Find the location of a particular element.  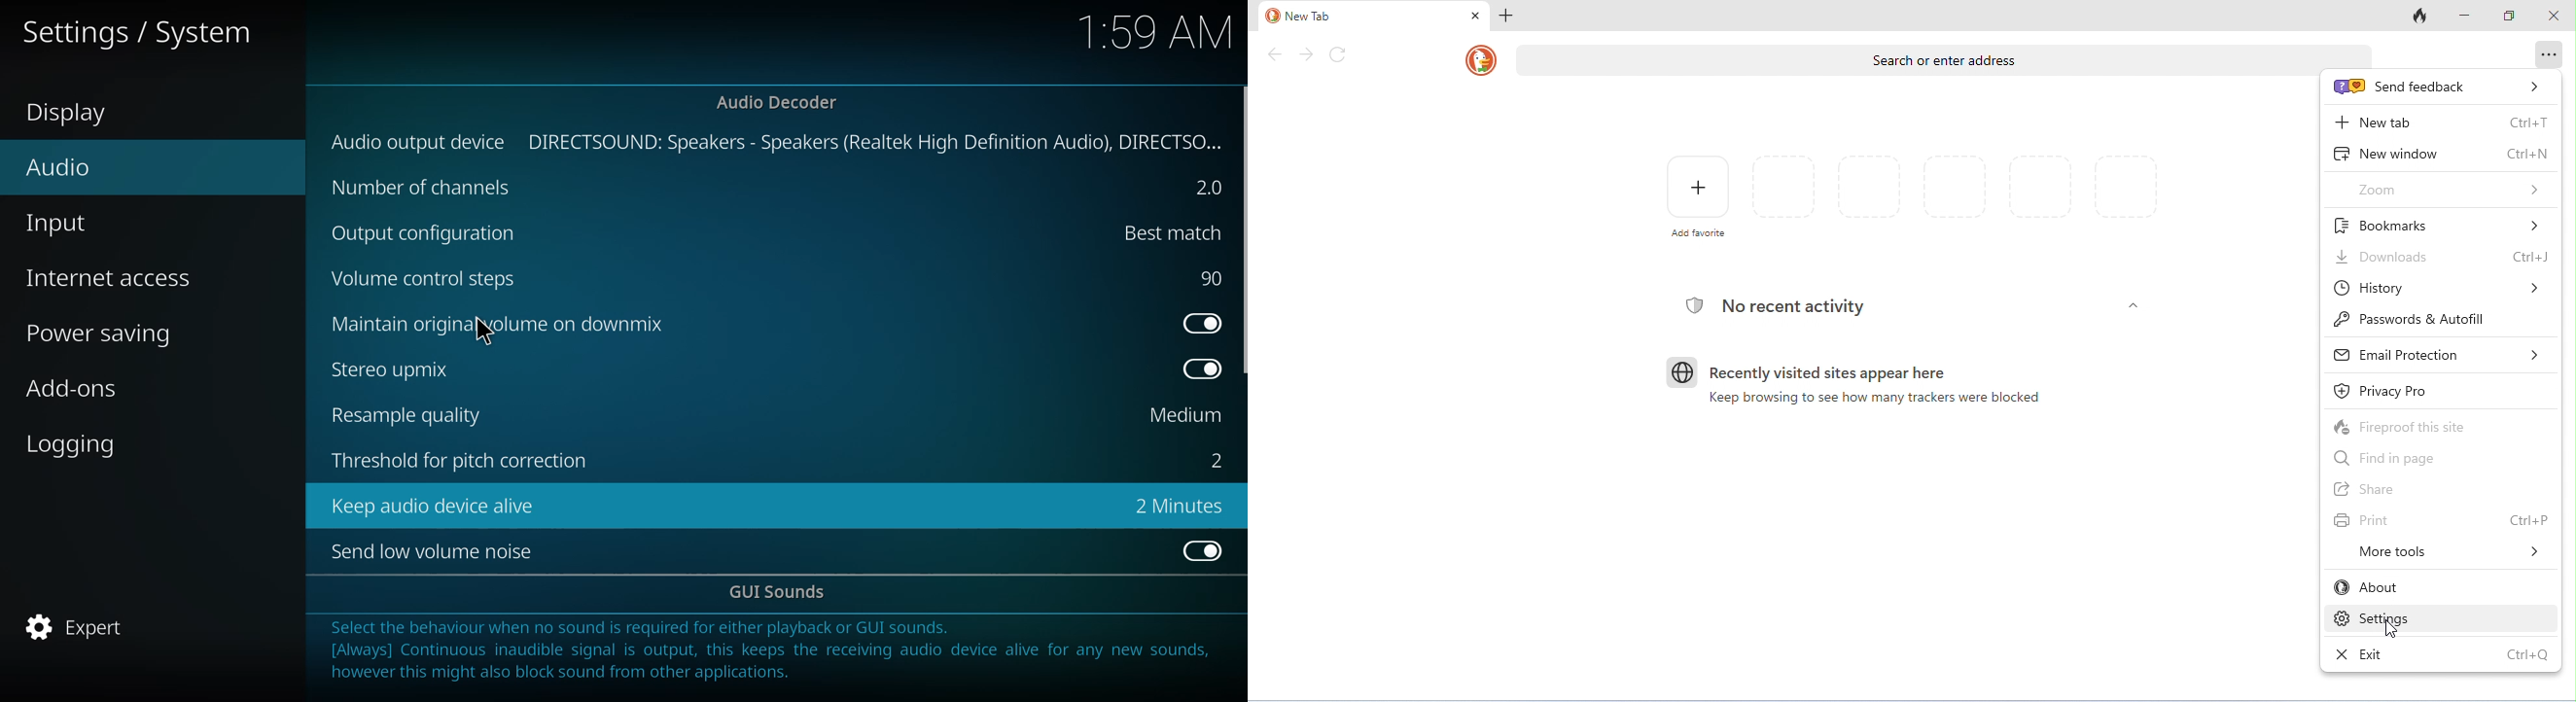

2 is located at coordinates (1203, 188).